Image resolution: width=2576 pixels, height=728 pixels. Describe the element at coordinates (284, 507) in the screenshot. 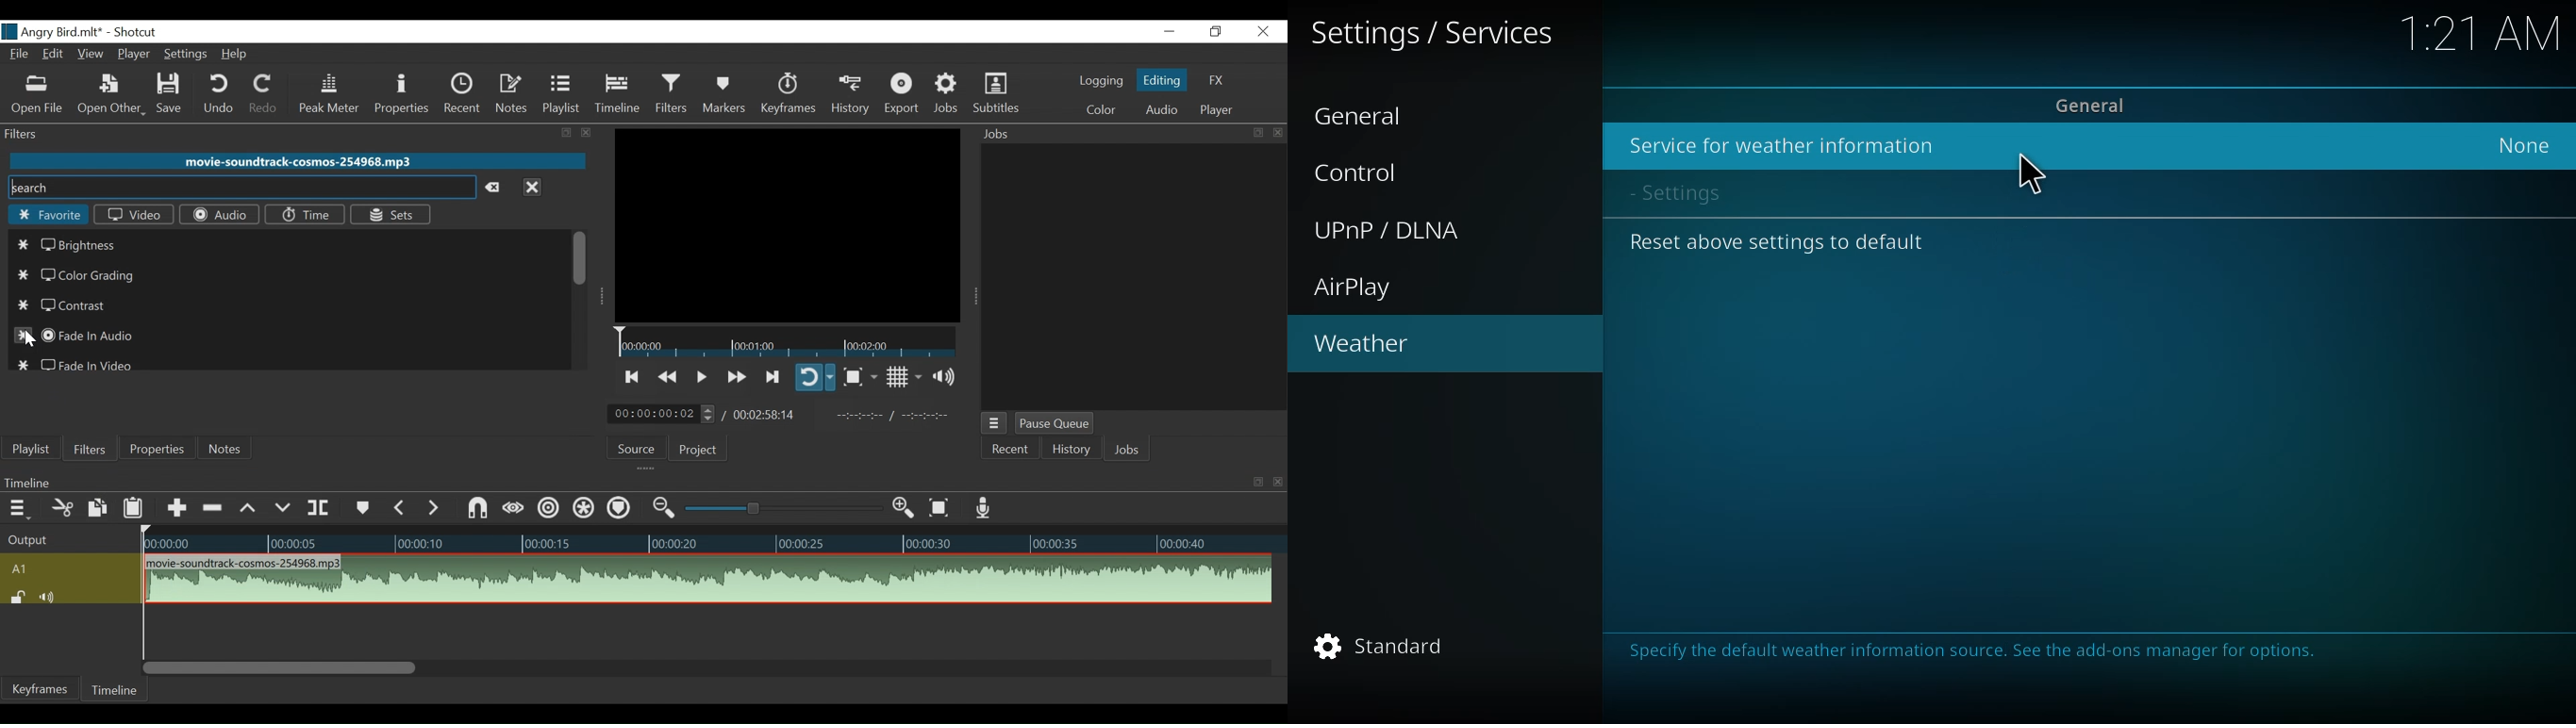

I see `Overwrite` at that location.